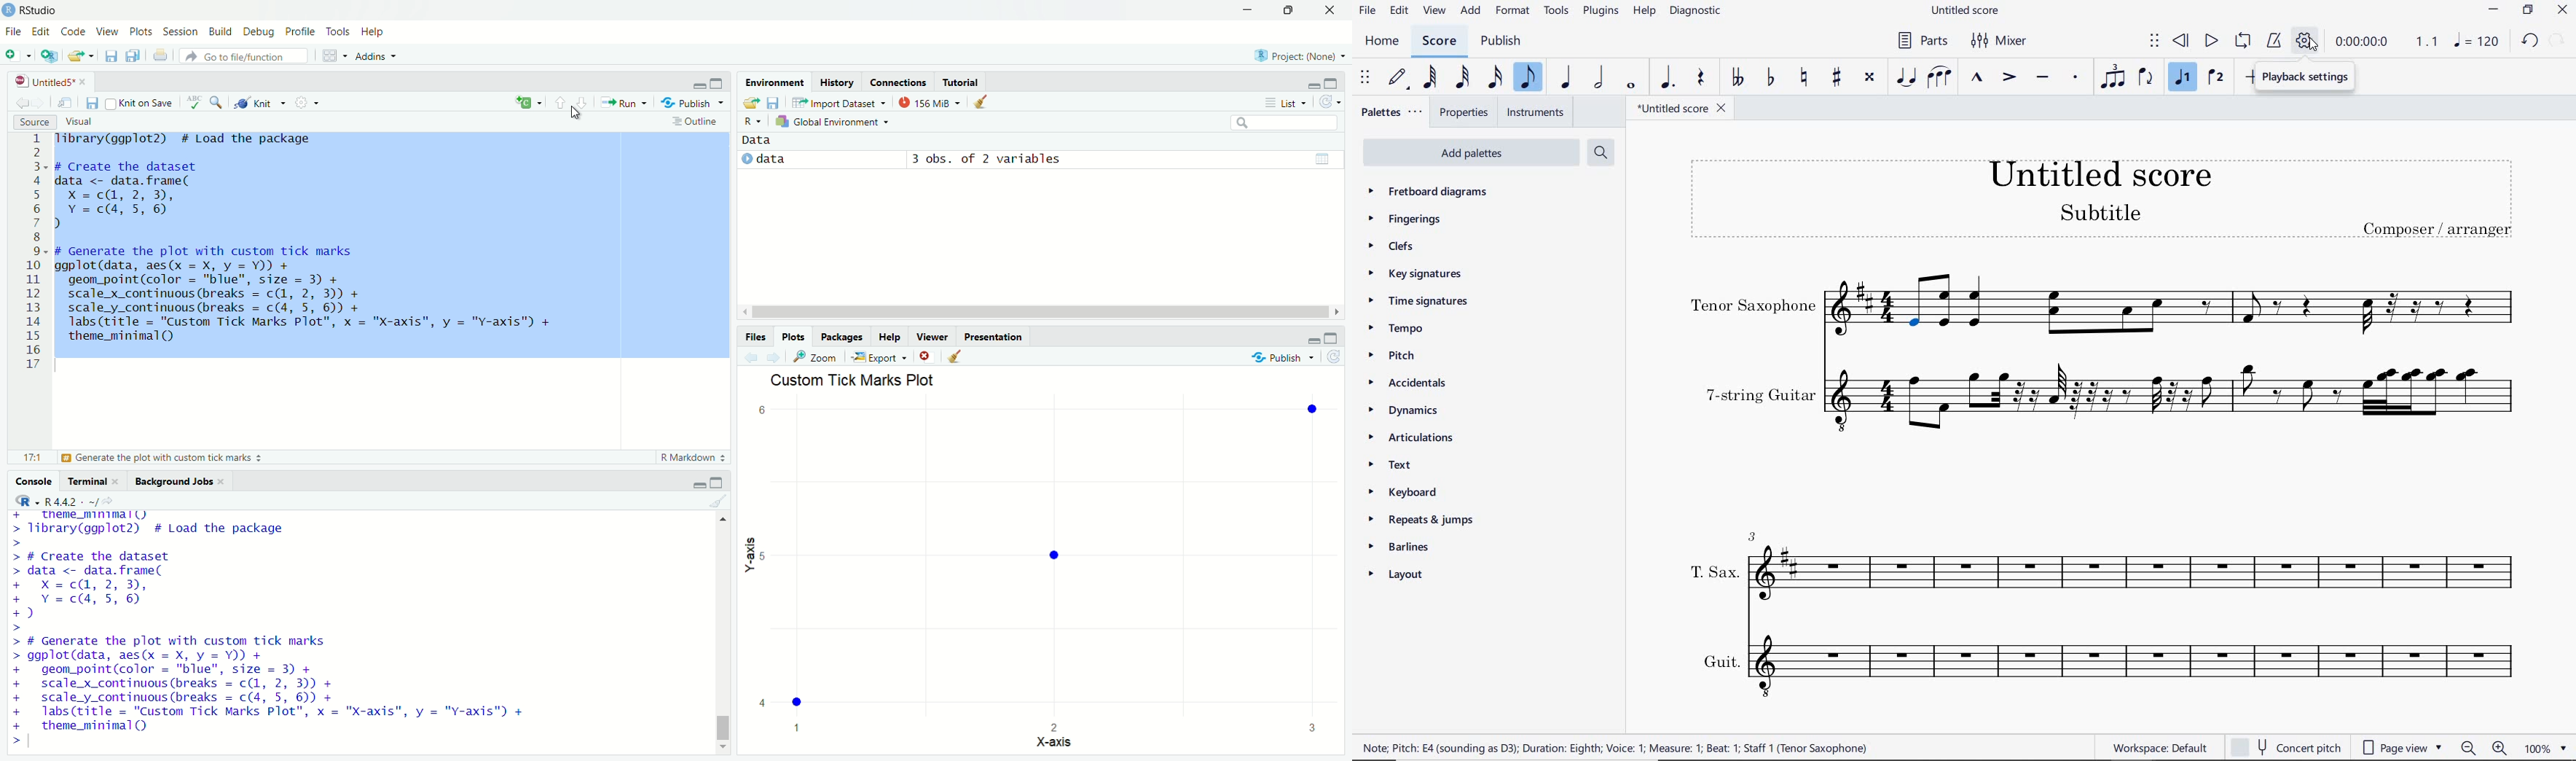 The image size is (2576, 784). What do you see at coordinates (1322, 158) in the screenshot?
I see `table` at bounding box center [1322, 158].